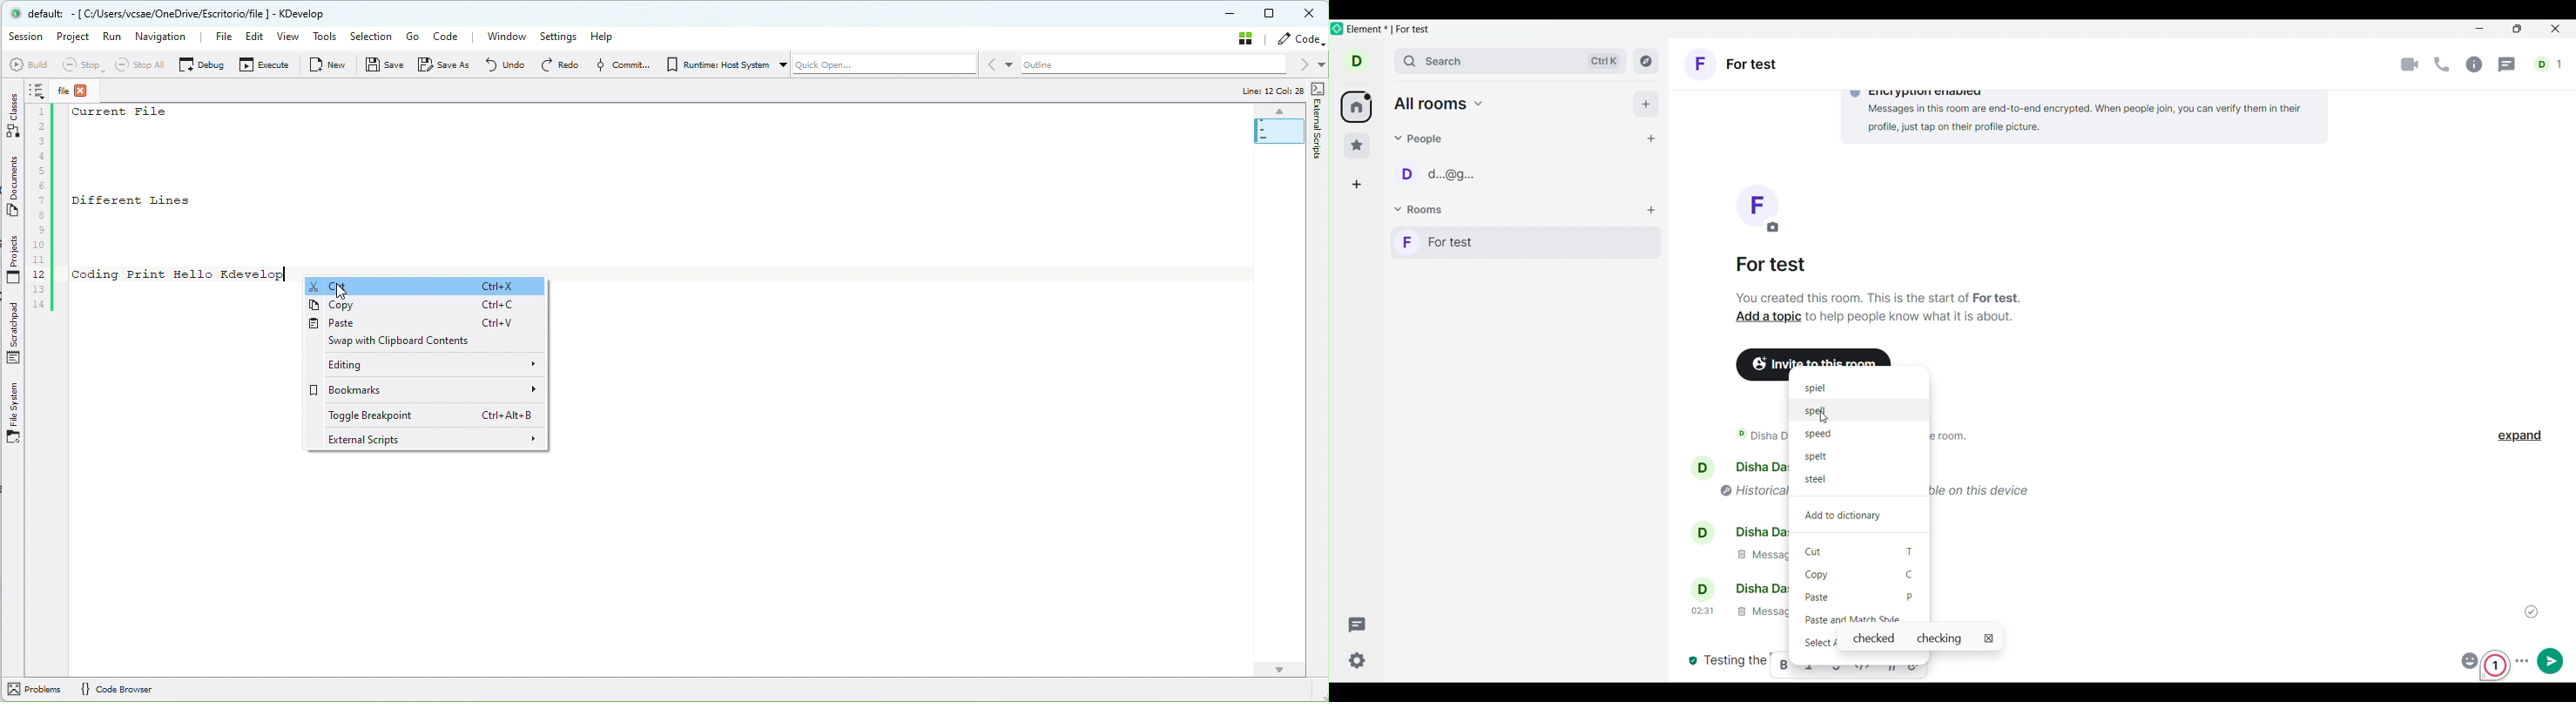  I want to click on Call, so click(2442, 64).